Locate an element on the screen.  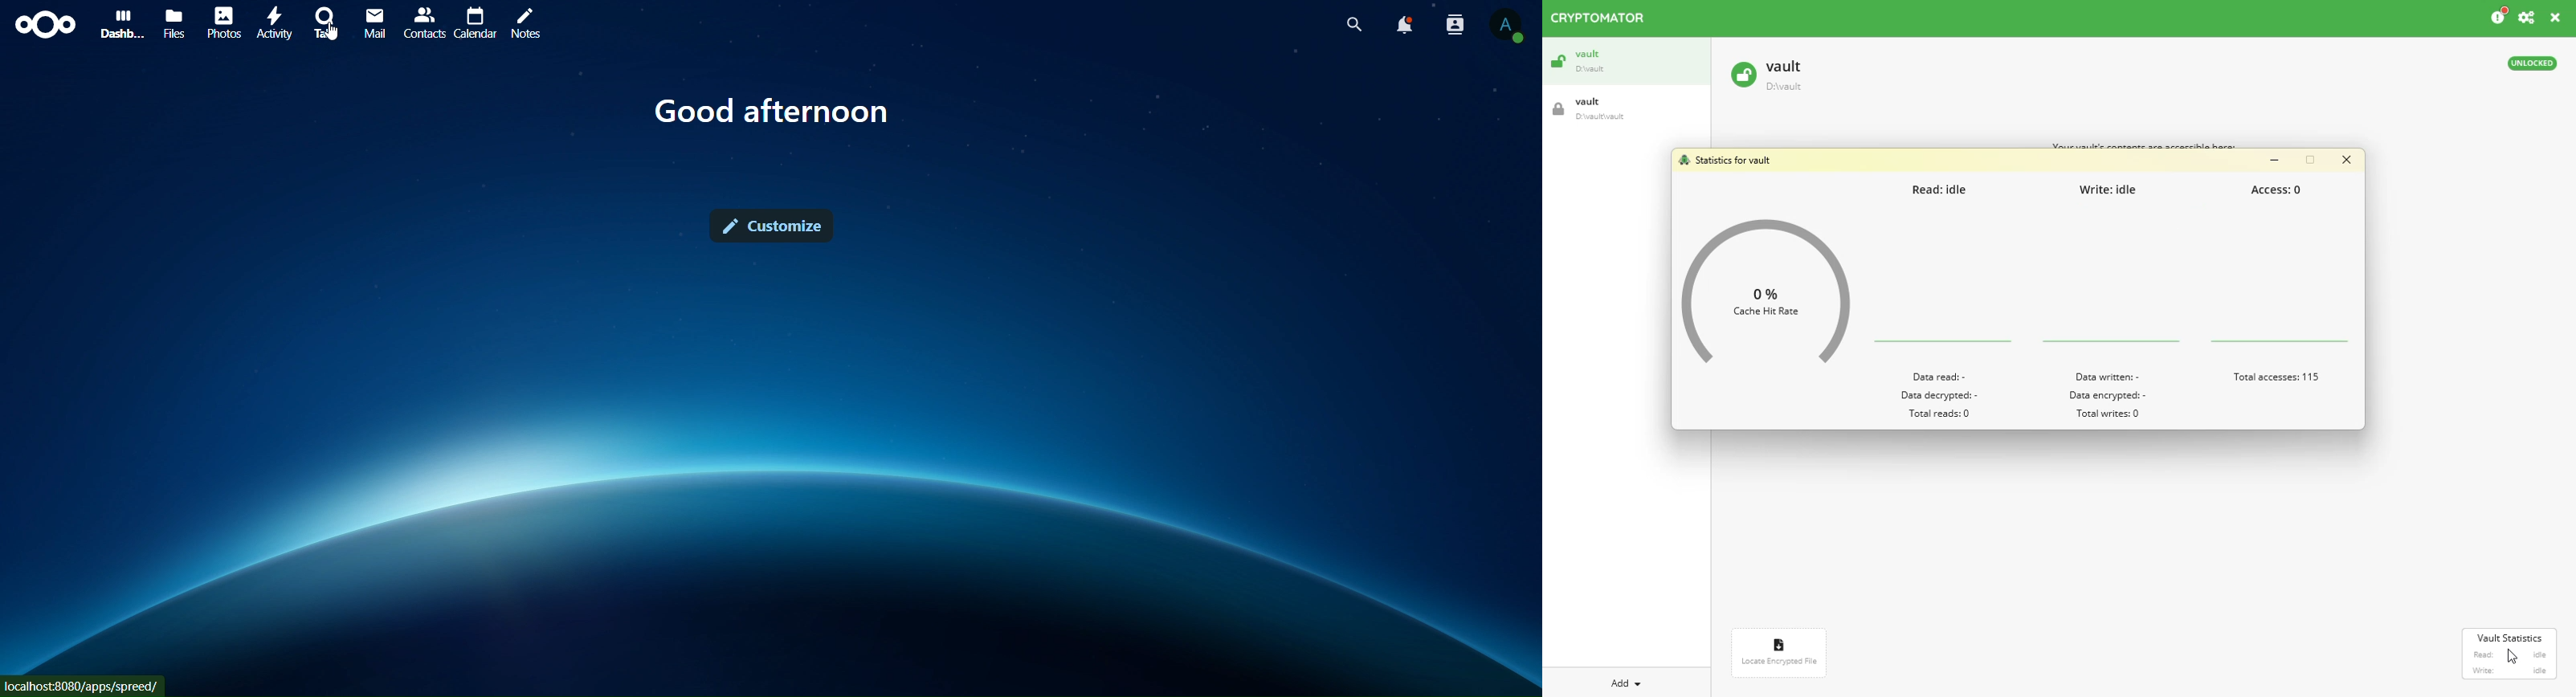
notes is located at coordinates (525, 25).